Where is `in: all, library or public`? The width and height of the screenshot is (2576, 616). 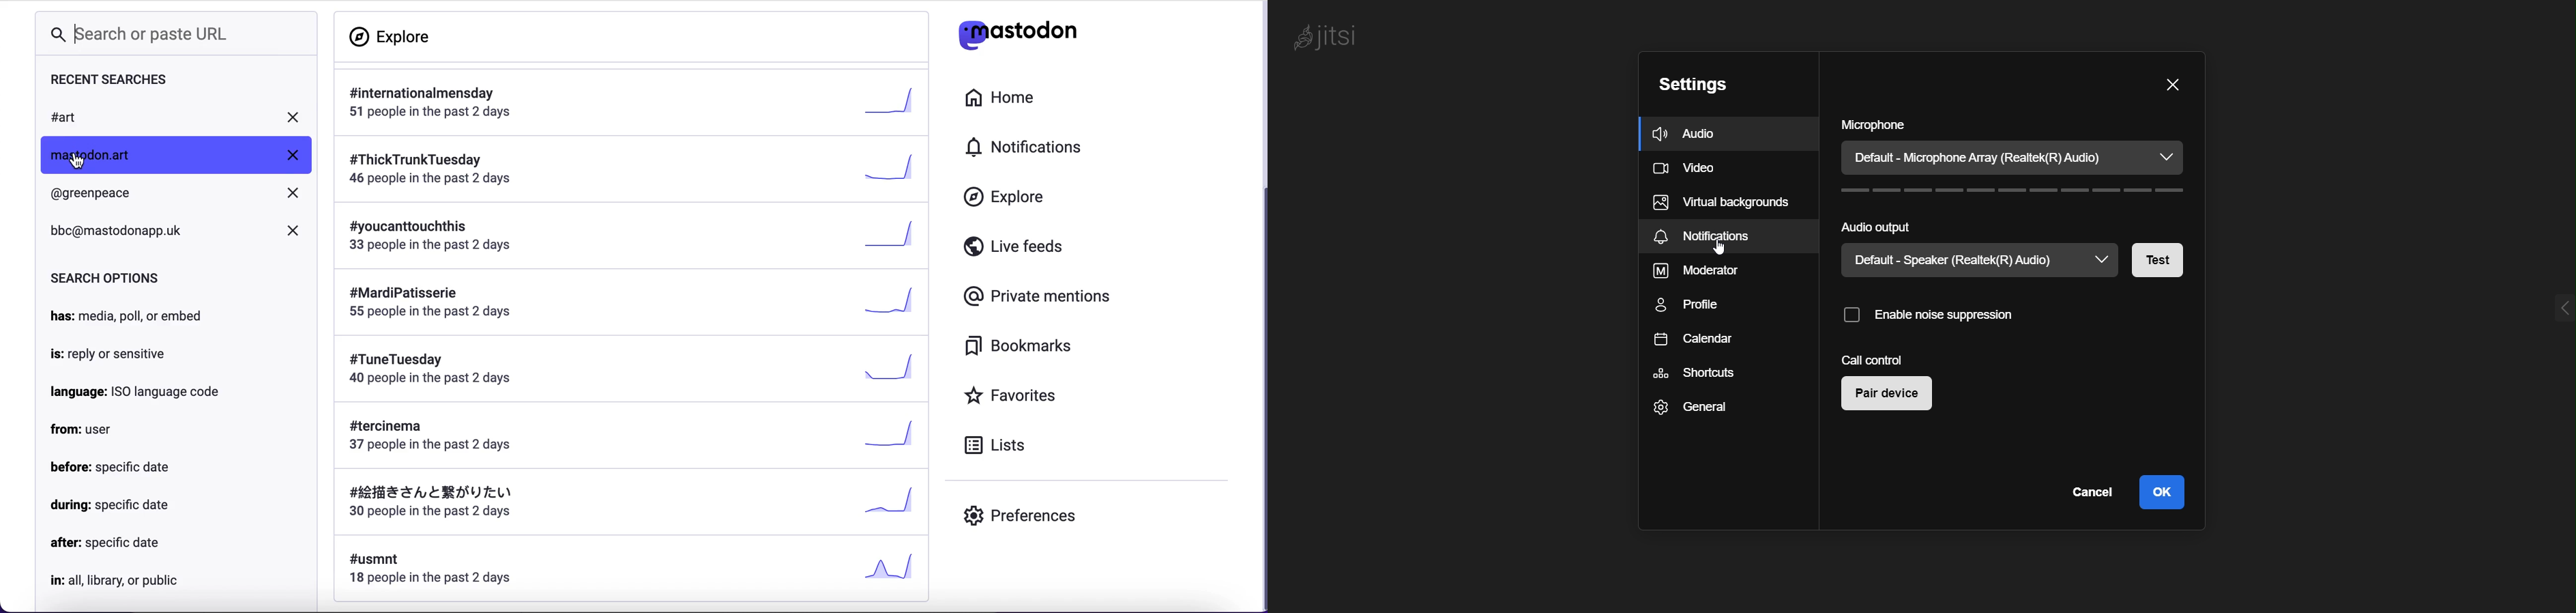 in: all, library or public is located at coordinates (120, 580).